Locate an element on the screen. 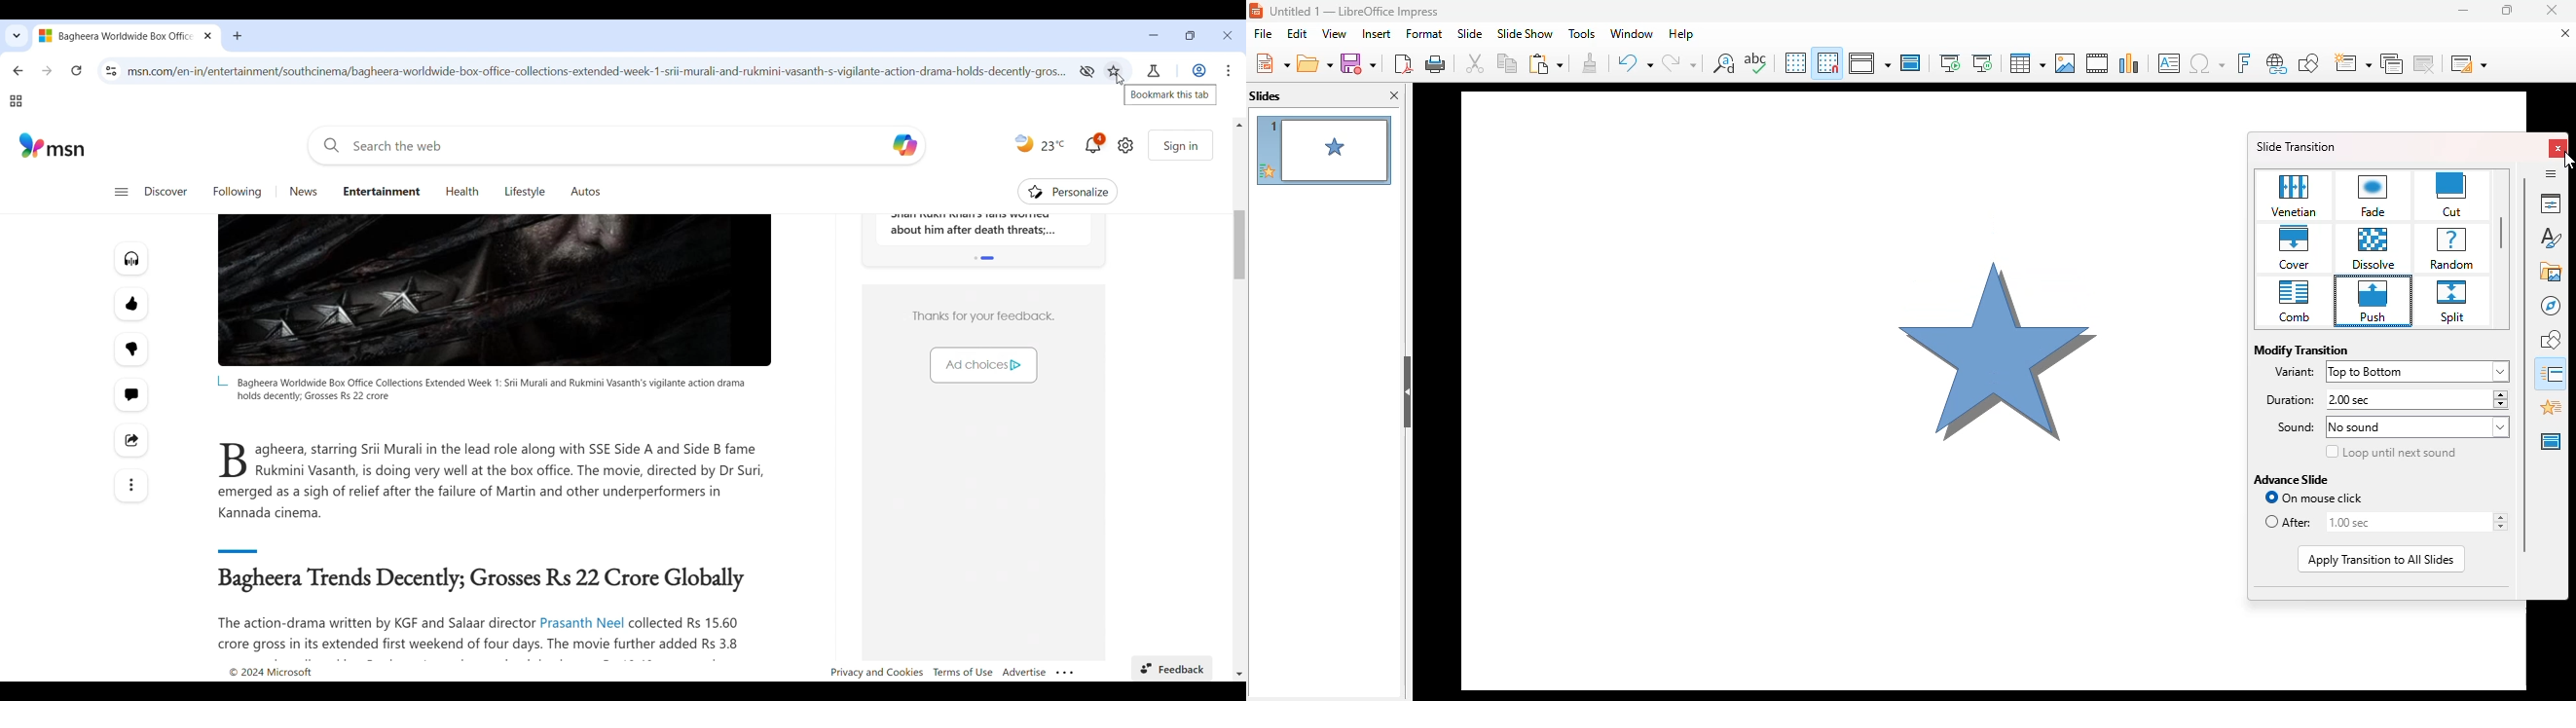  Go to news page is located at coordinates (304, 191).